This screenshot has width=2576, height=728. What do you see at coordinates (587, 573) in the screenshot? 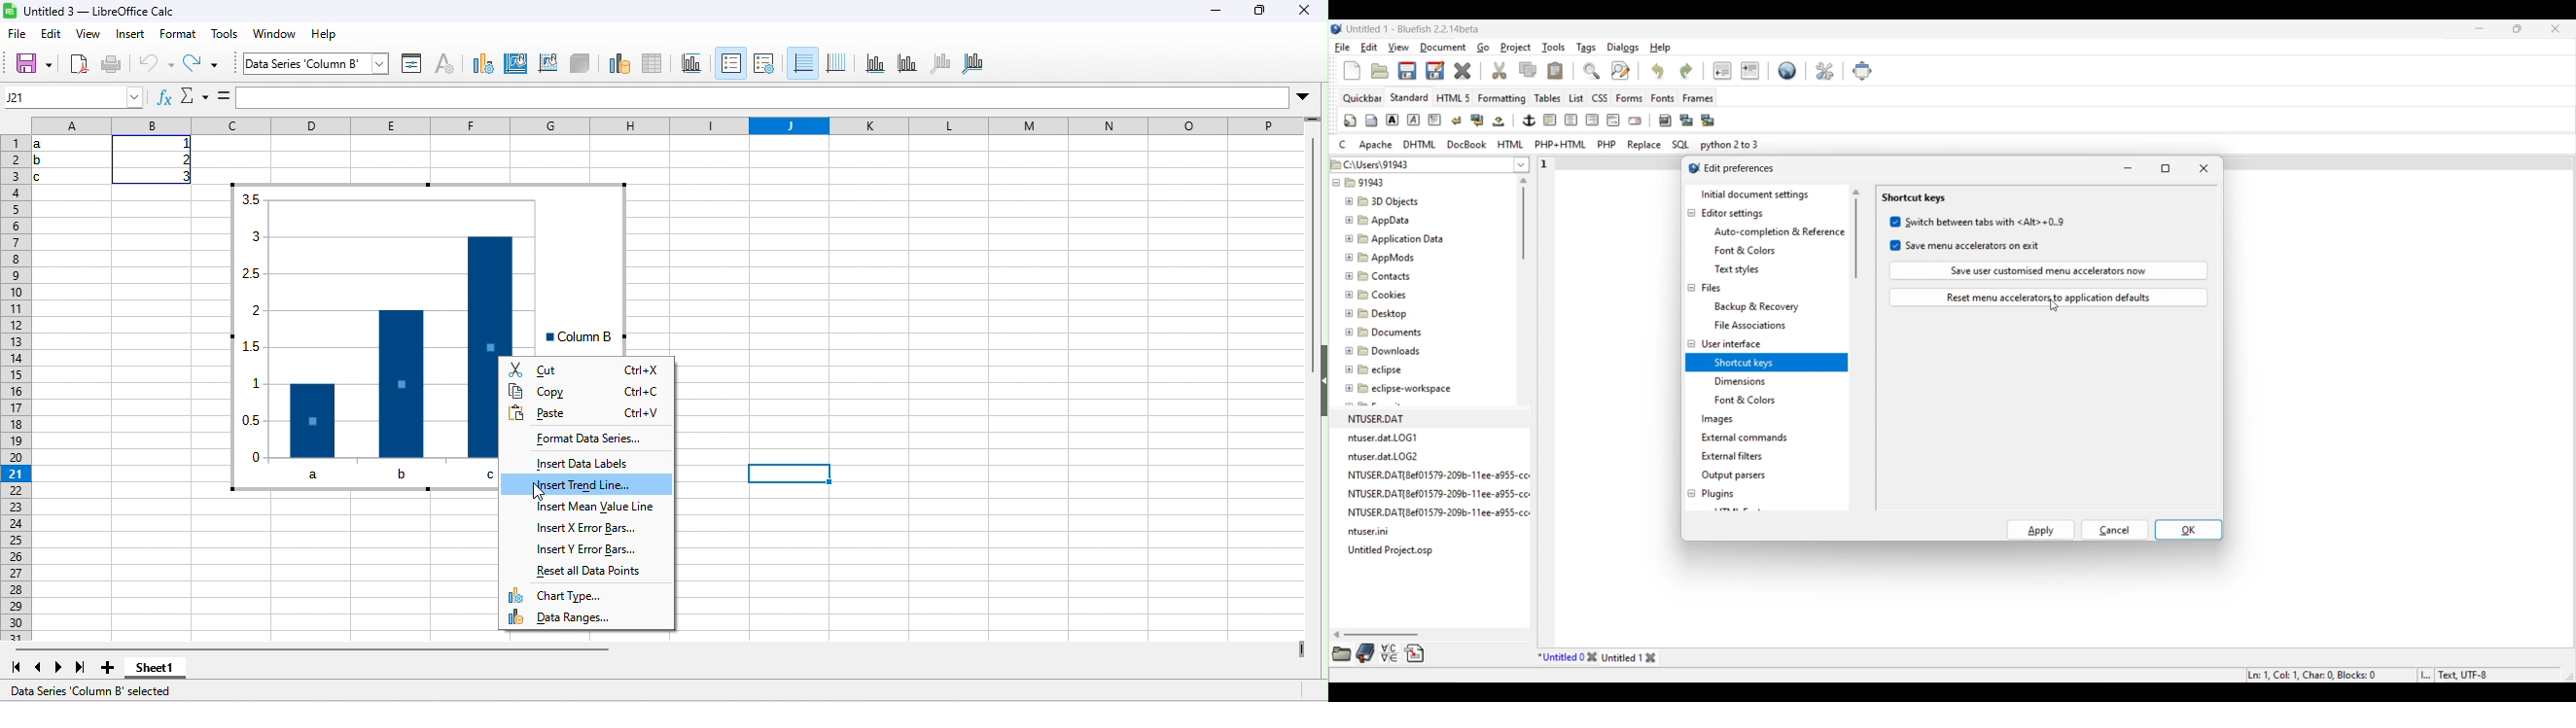
I see `reset all data points` at bounding box center [587, 573].